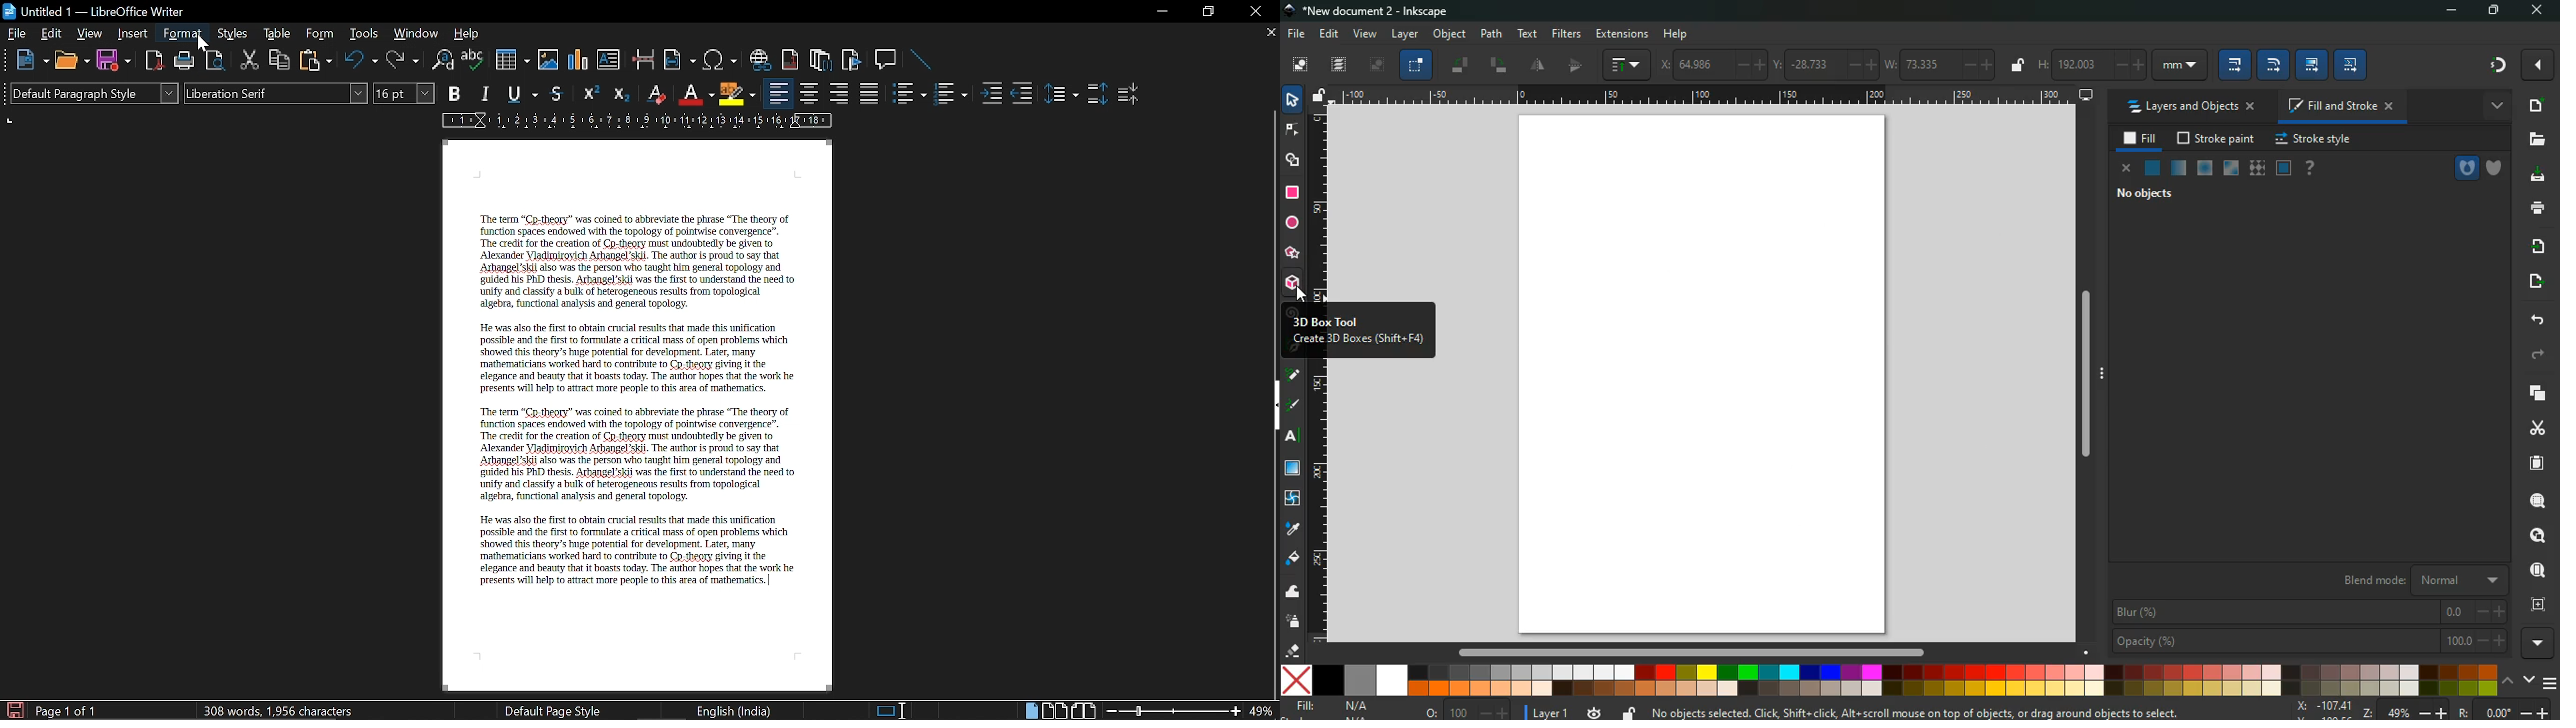 This screenshot has height=728, width=2576. Describe the element at coordinates (2536, 571) in the screenshot. I see `find` at that location.